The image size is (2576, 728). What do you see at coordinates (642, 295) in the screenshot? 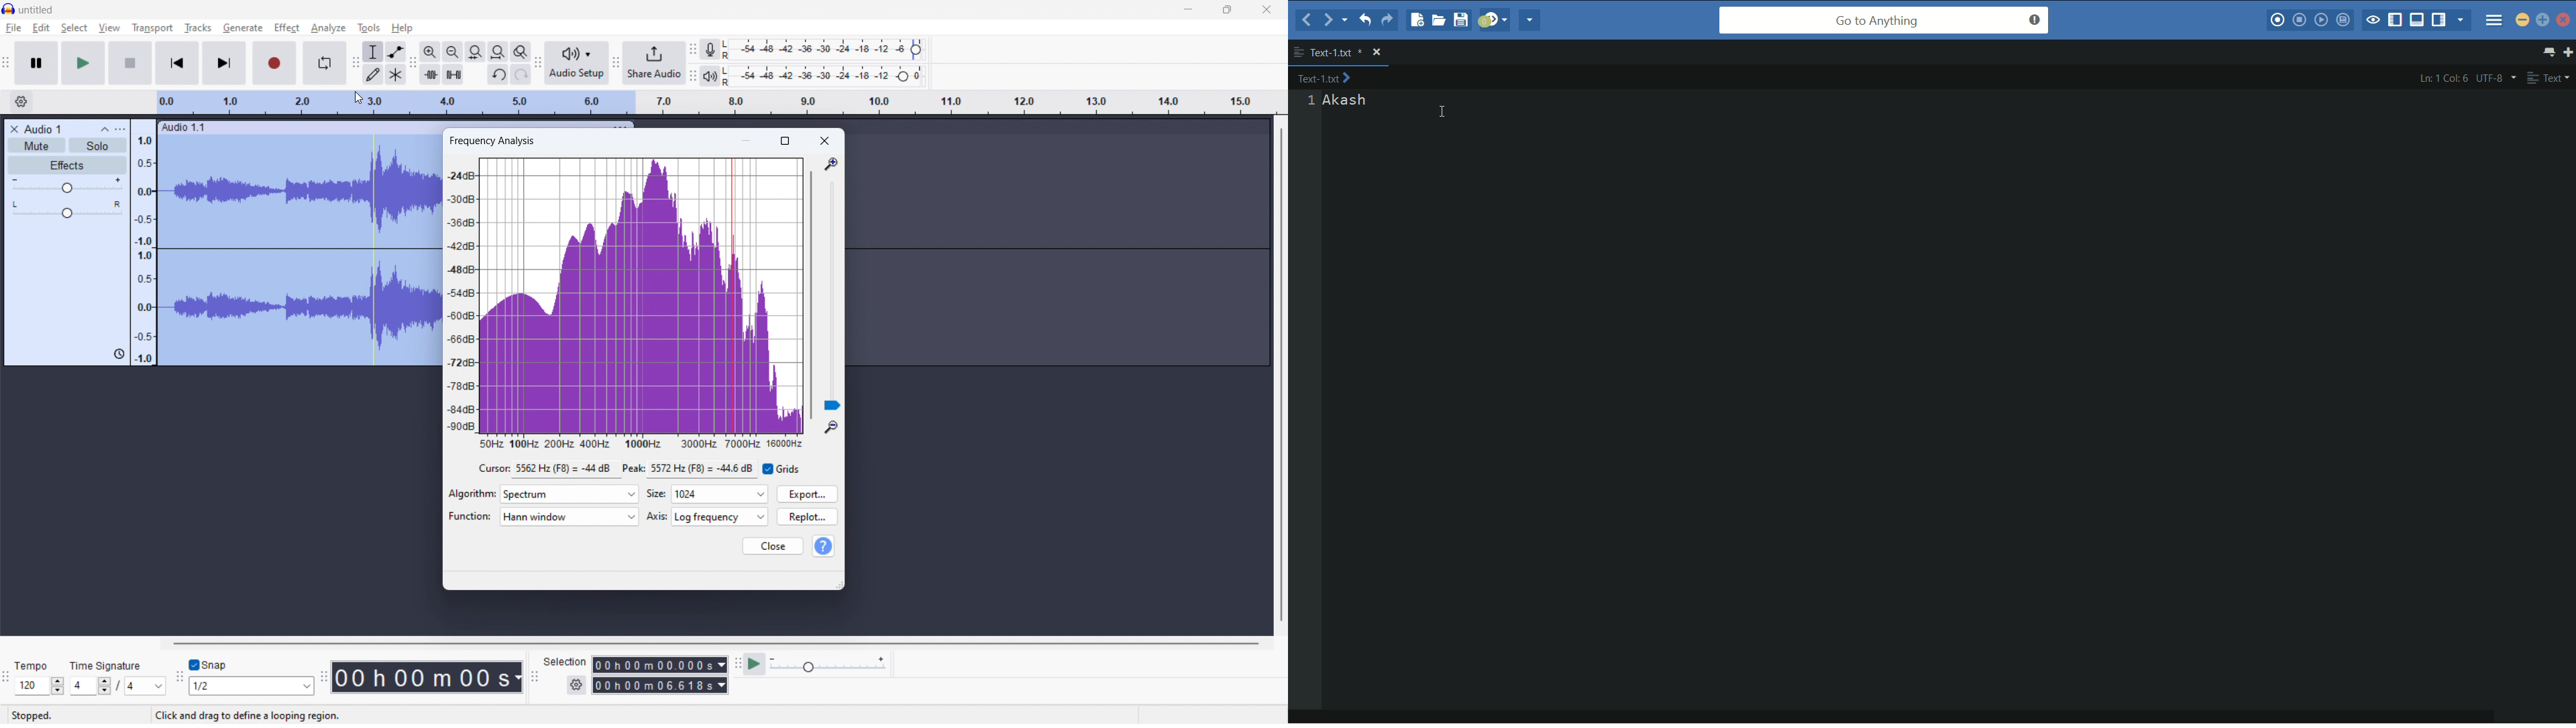
I see `frequency plot` at bounding box center [642, 295].